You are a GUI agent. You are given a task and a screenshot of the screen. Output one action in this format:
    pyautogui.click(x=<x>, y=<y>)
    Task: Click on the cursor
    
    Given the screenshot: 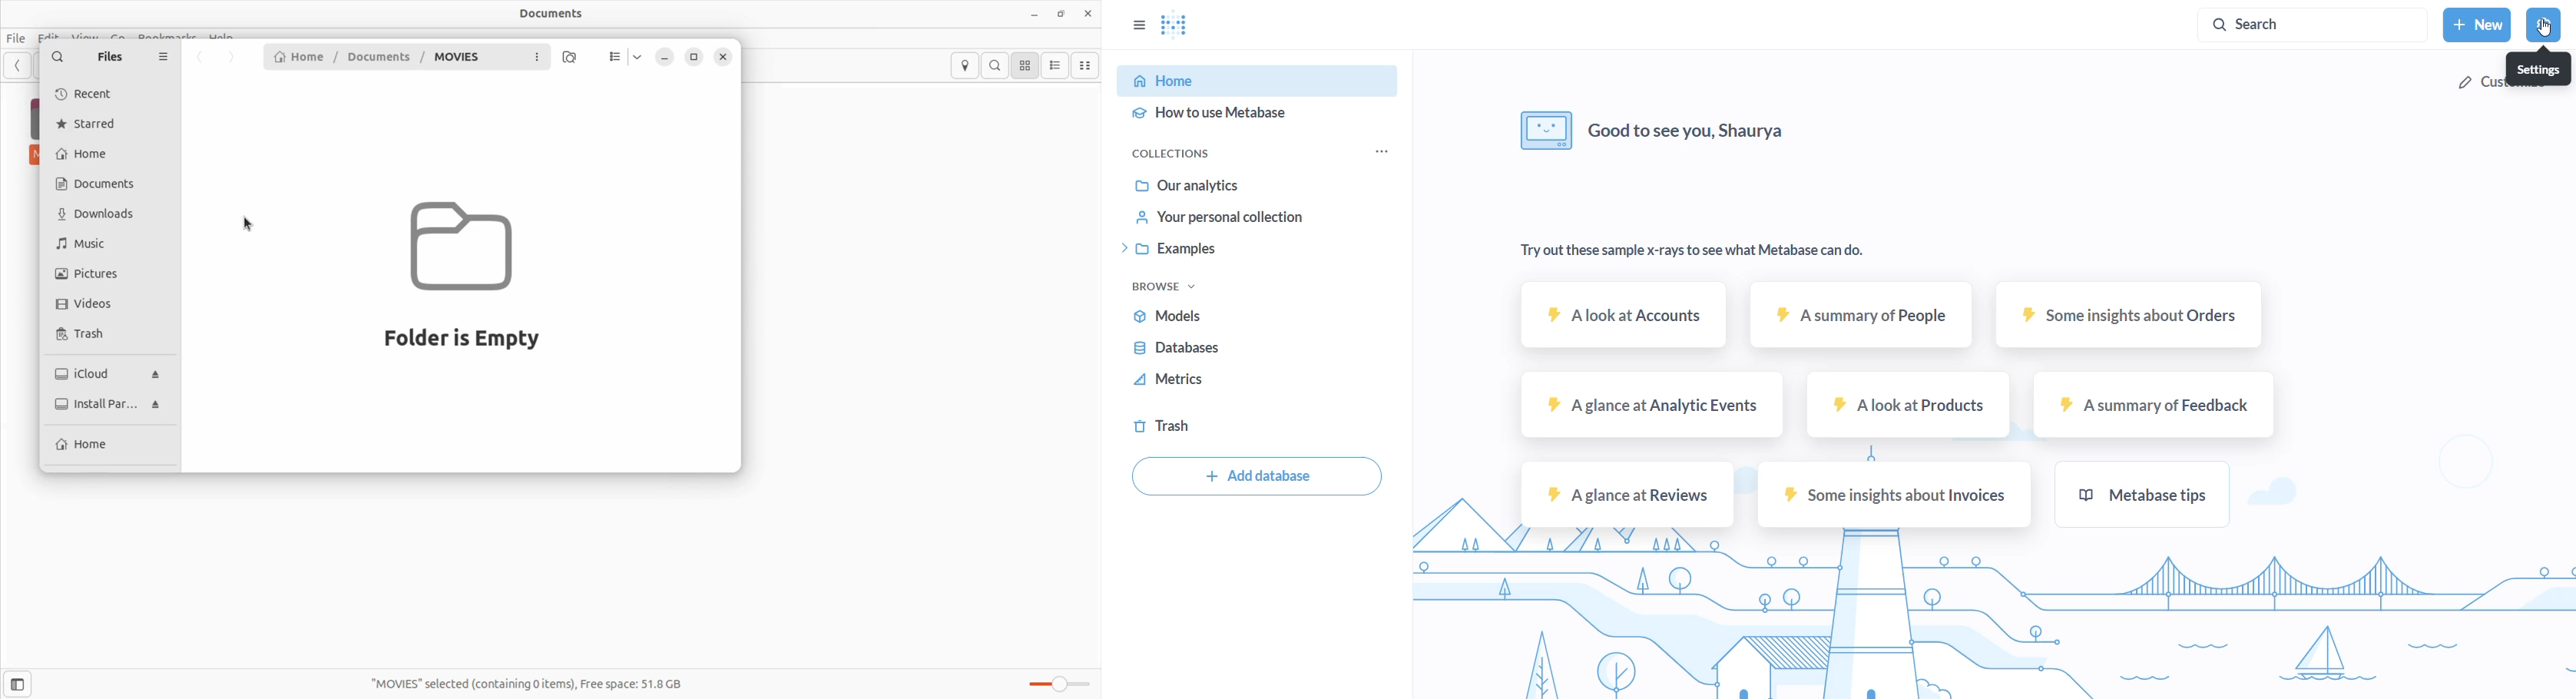 What is the action you would take?
    pyautogui.click(x=2541, y=30)
    